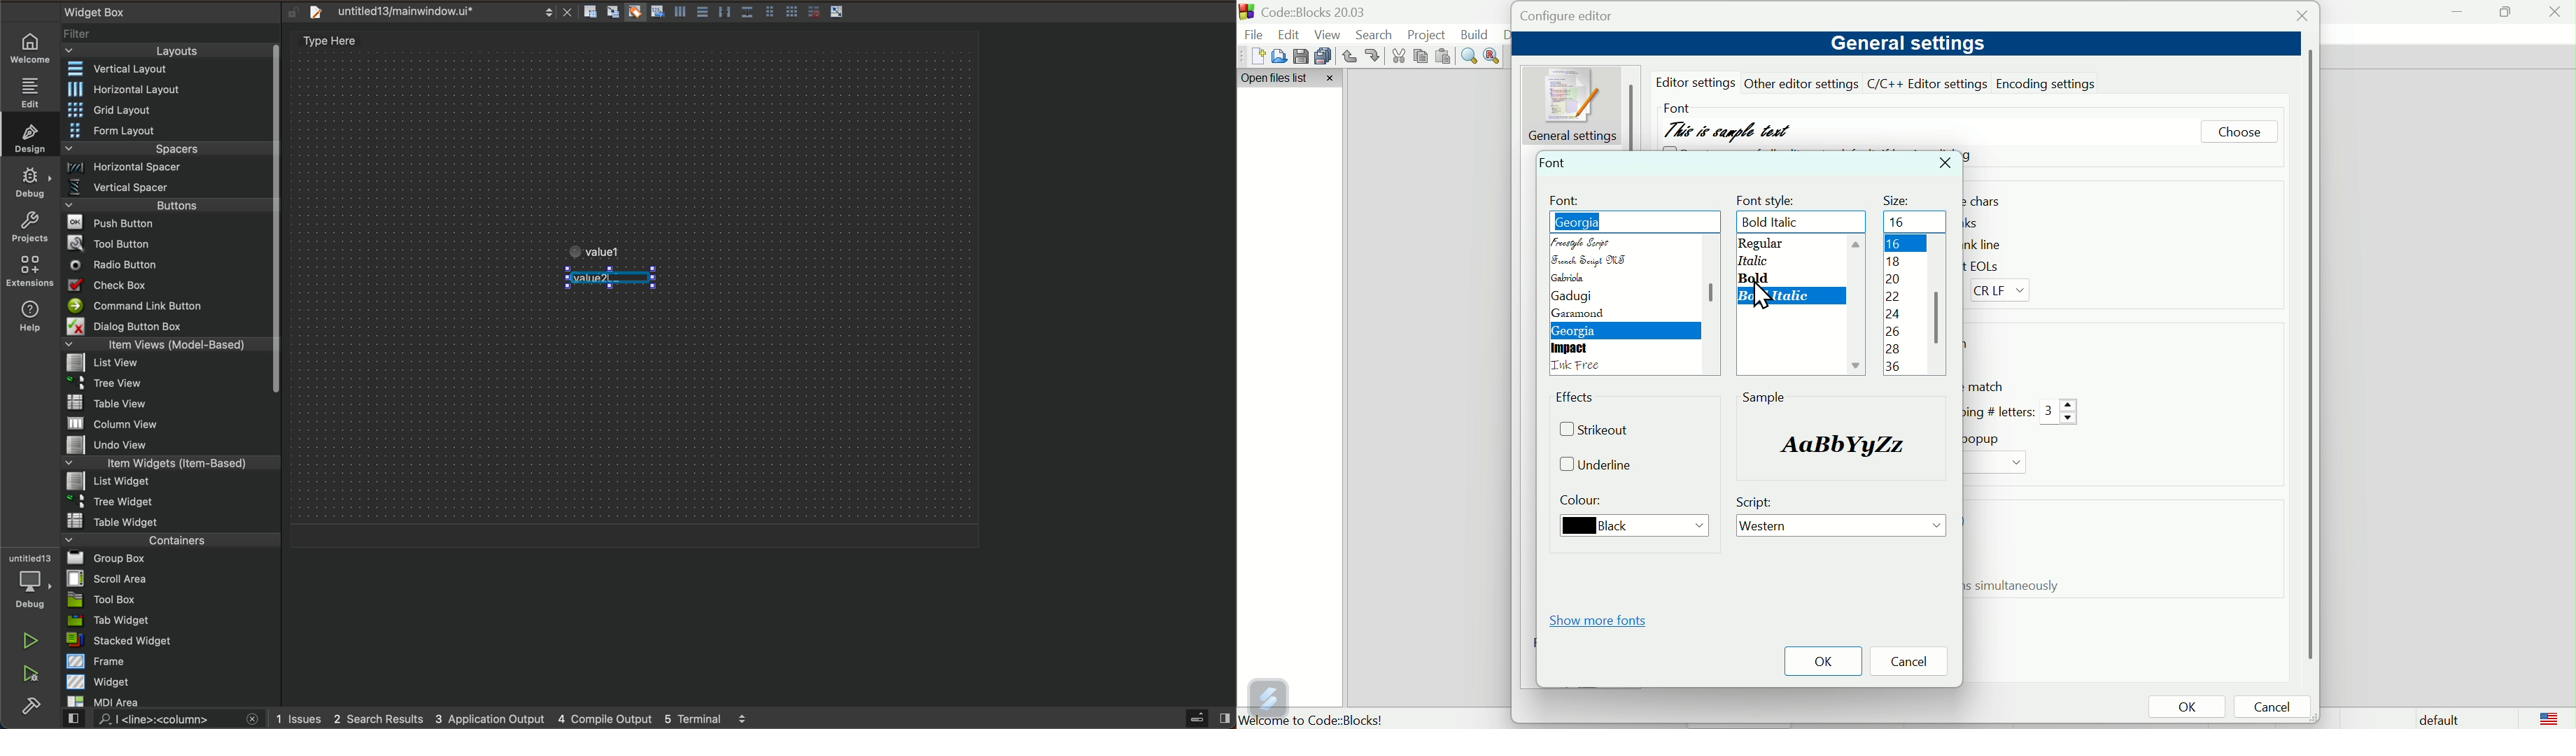 Image resolution: width=2576 pixels, height=756 pixels. I want to click on gadugi, so click(1570, 297).